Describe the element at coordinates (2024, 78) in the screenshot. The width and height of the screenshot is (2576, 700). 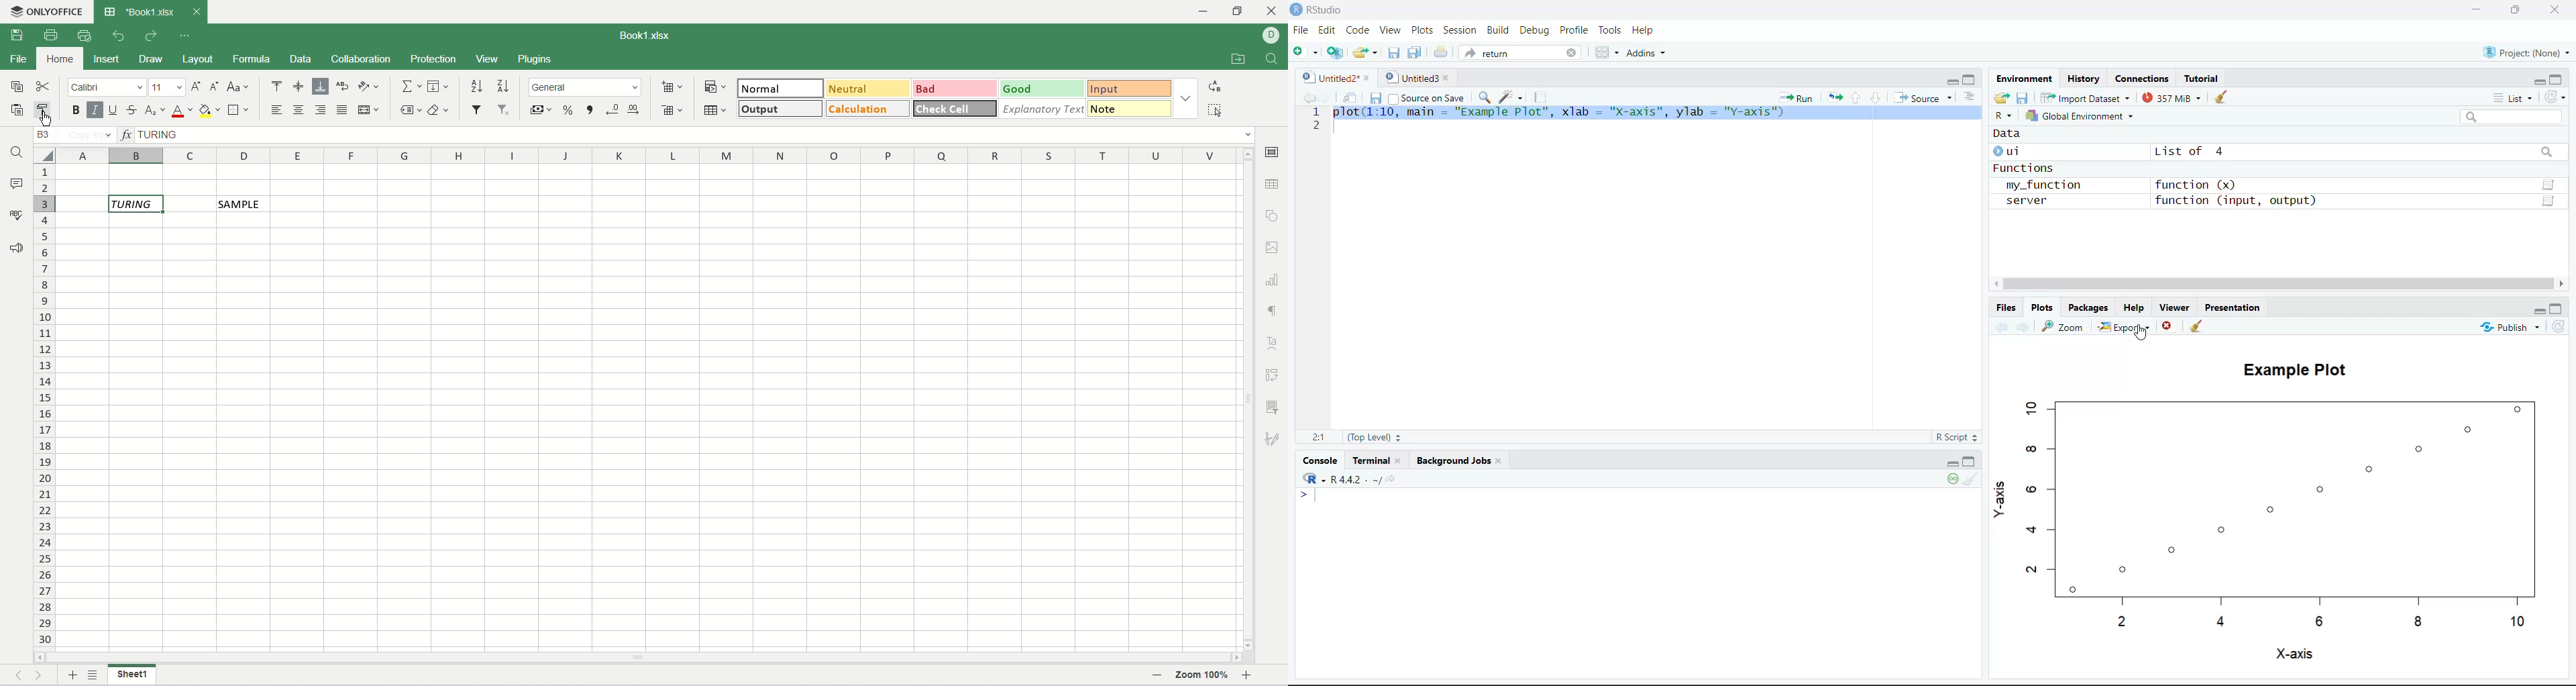
I see `Environment` at that location.